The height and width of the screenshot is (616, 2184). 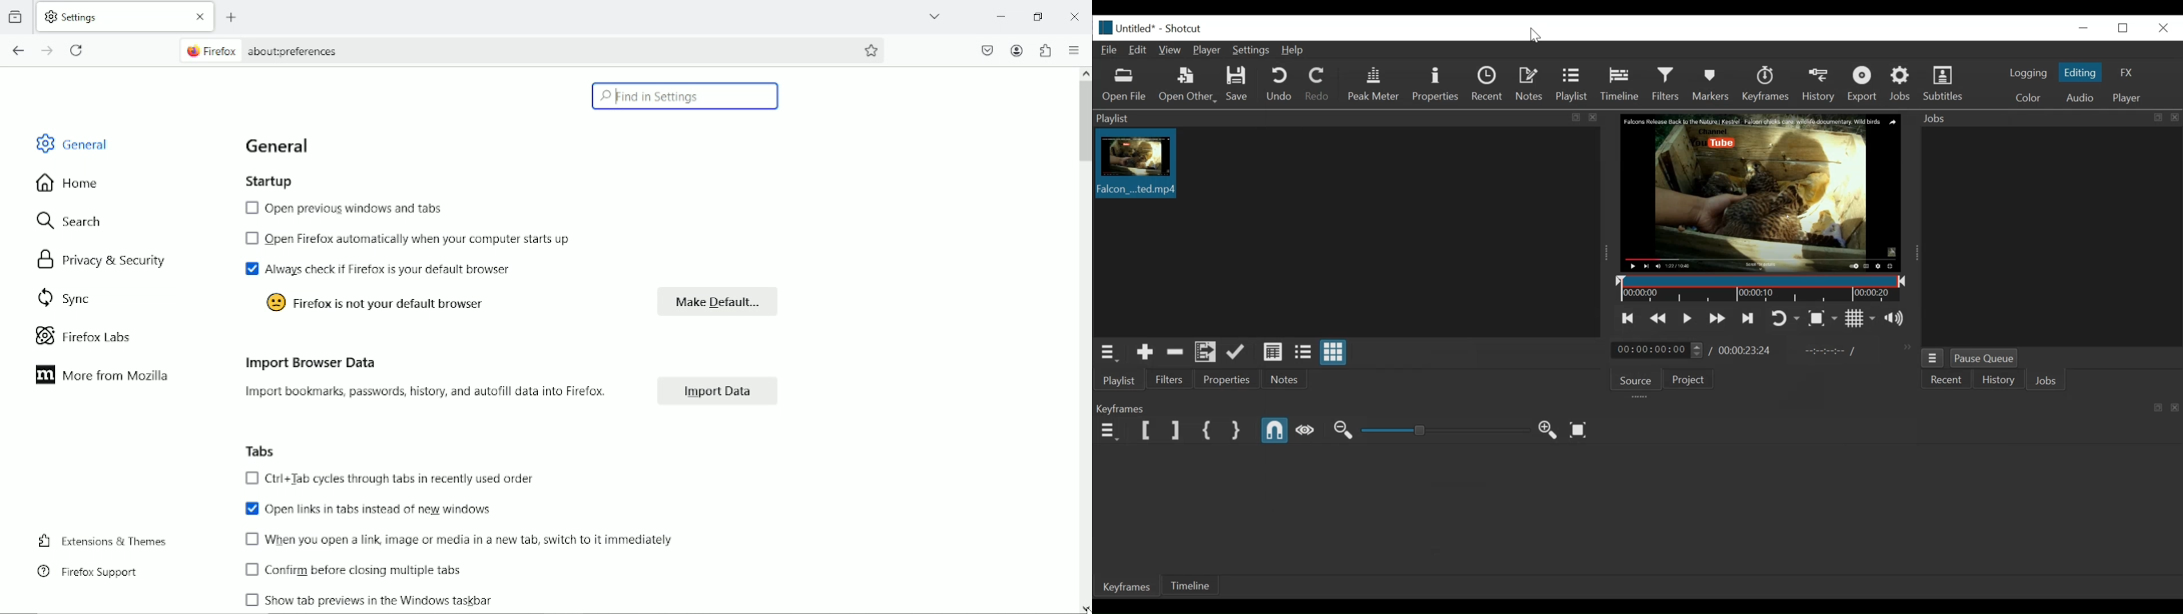 I want to click on minimize, so click(x=2084, y=28).